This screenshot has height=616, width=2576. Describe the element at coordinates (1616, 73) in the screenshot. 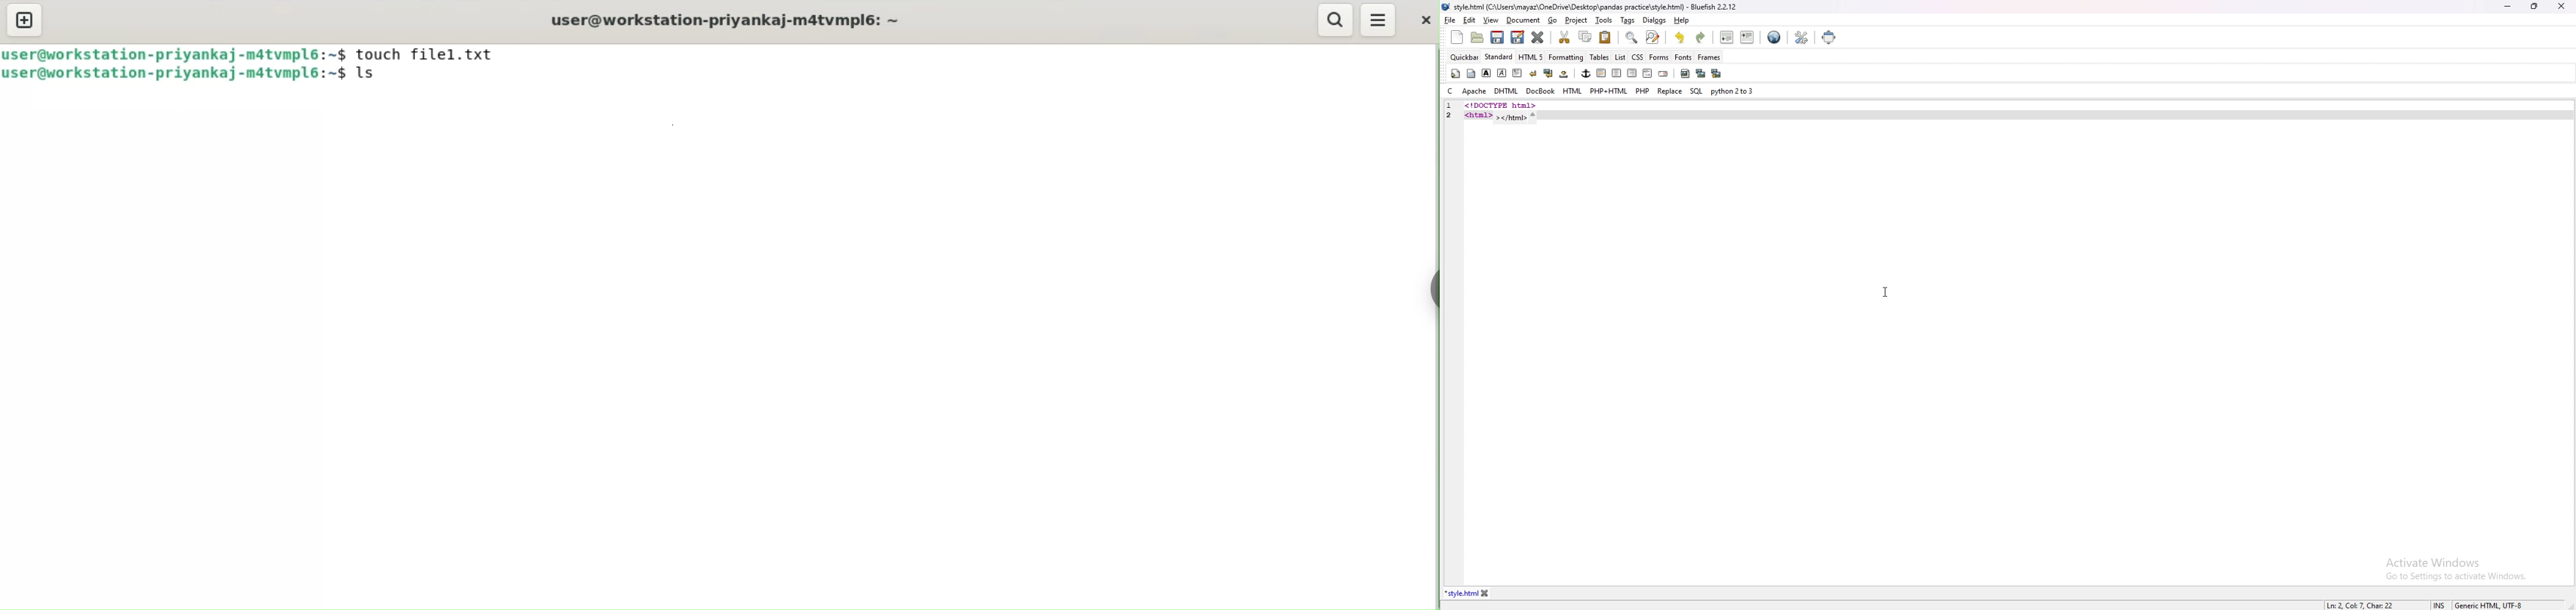

I see `center` at that location.